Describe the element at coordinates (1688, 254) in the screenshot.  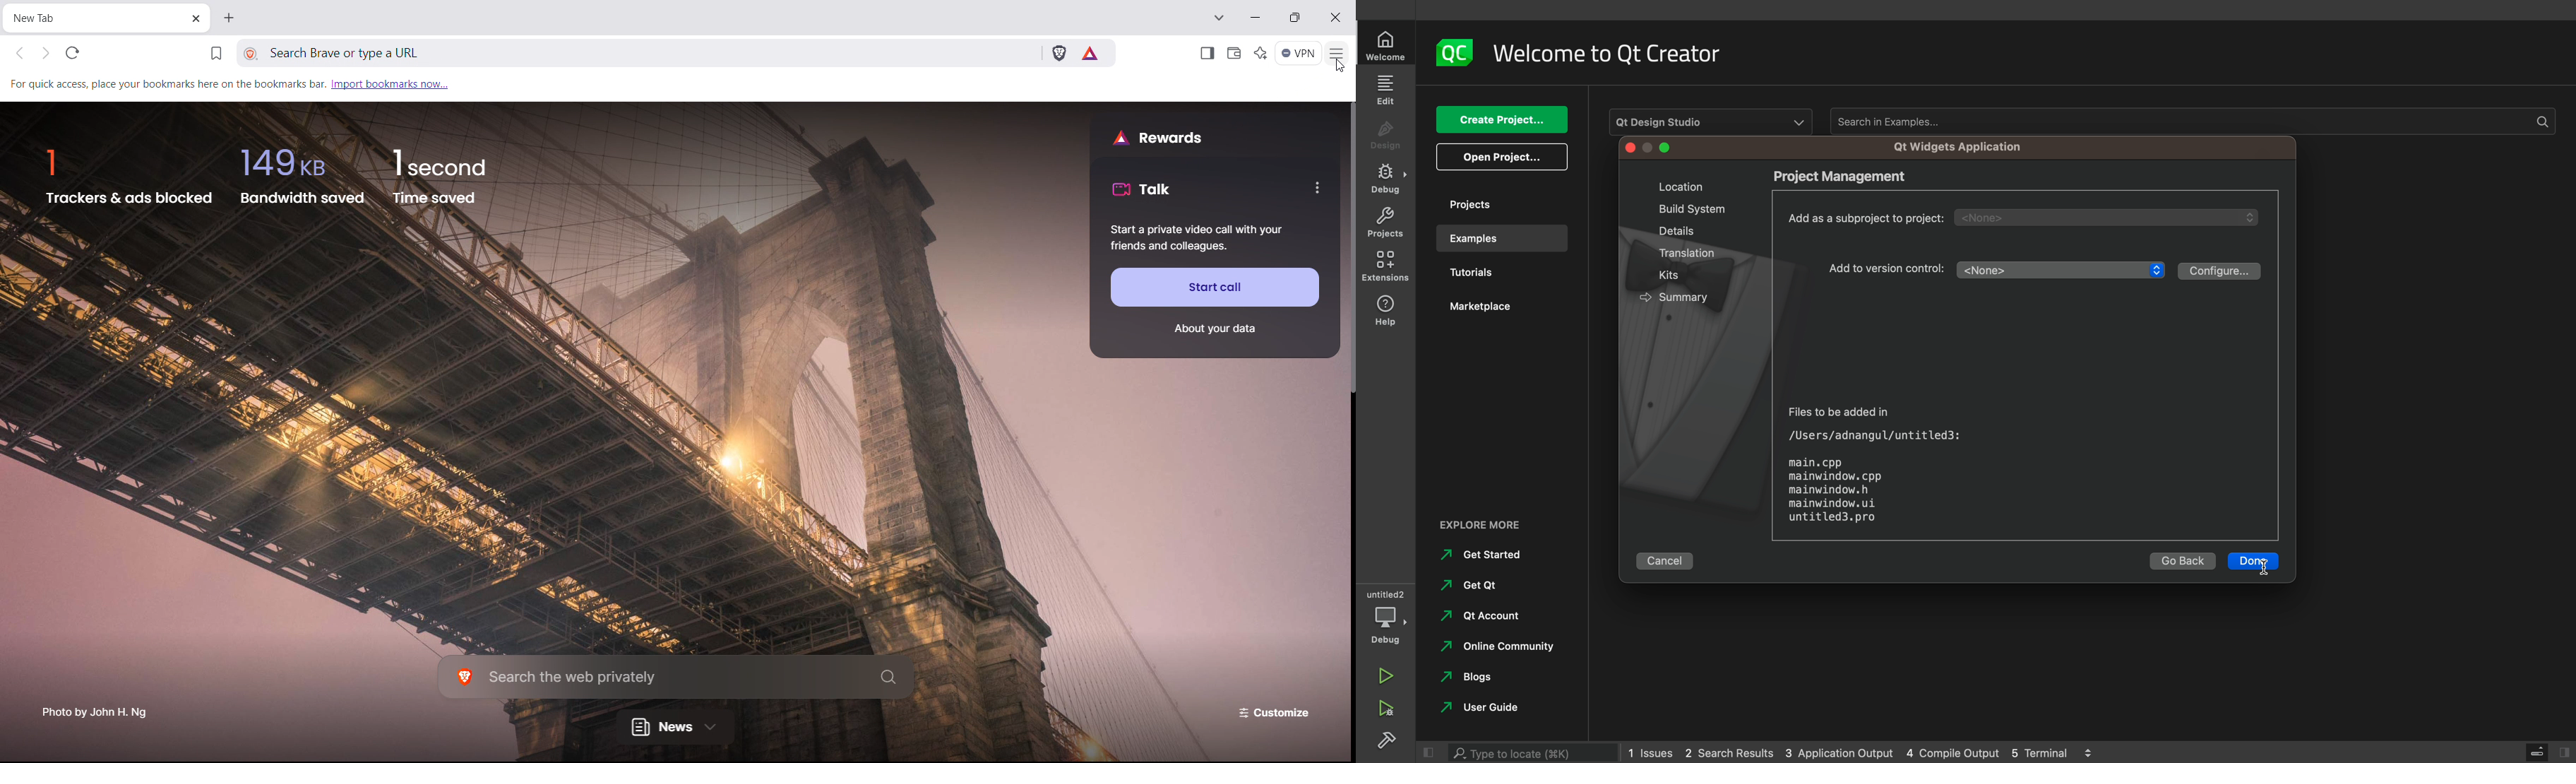
I see `` at that location.